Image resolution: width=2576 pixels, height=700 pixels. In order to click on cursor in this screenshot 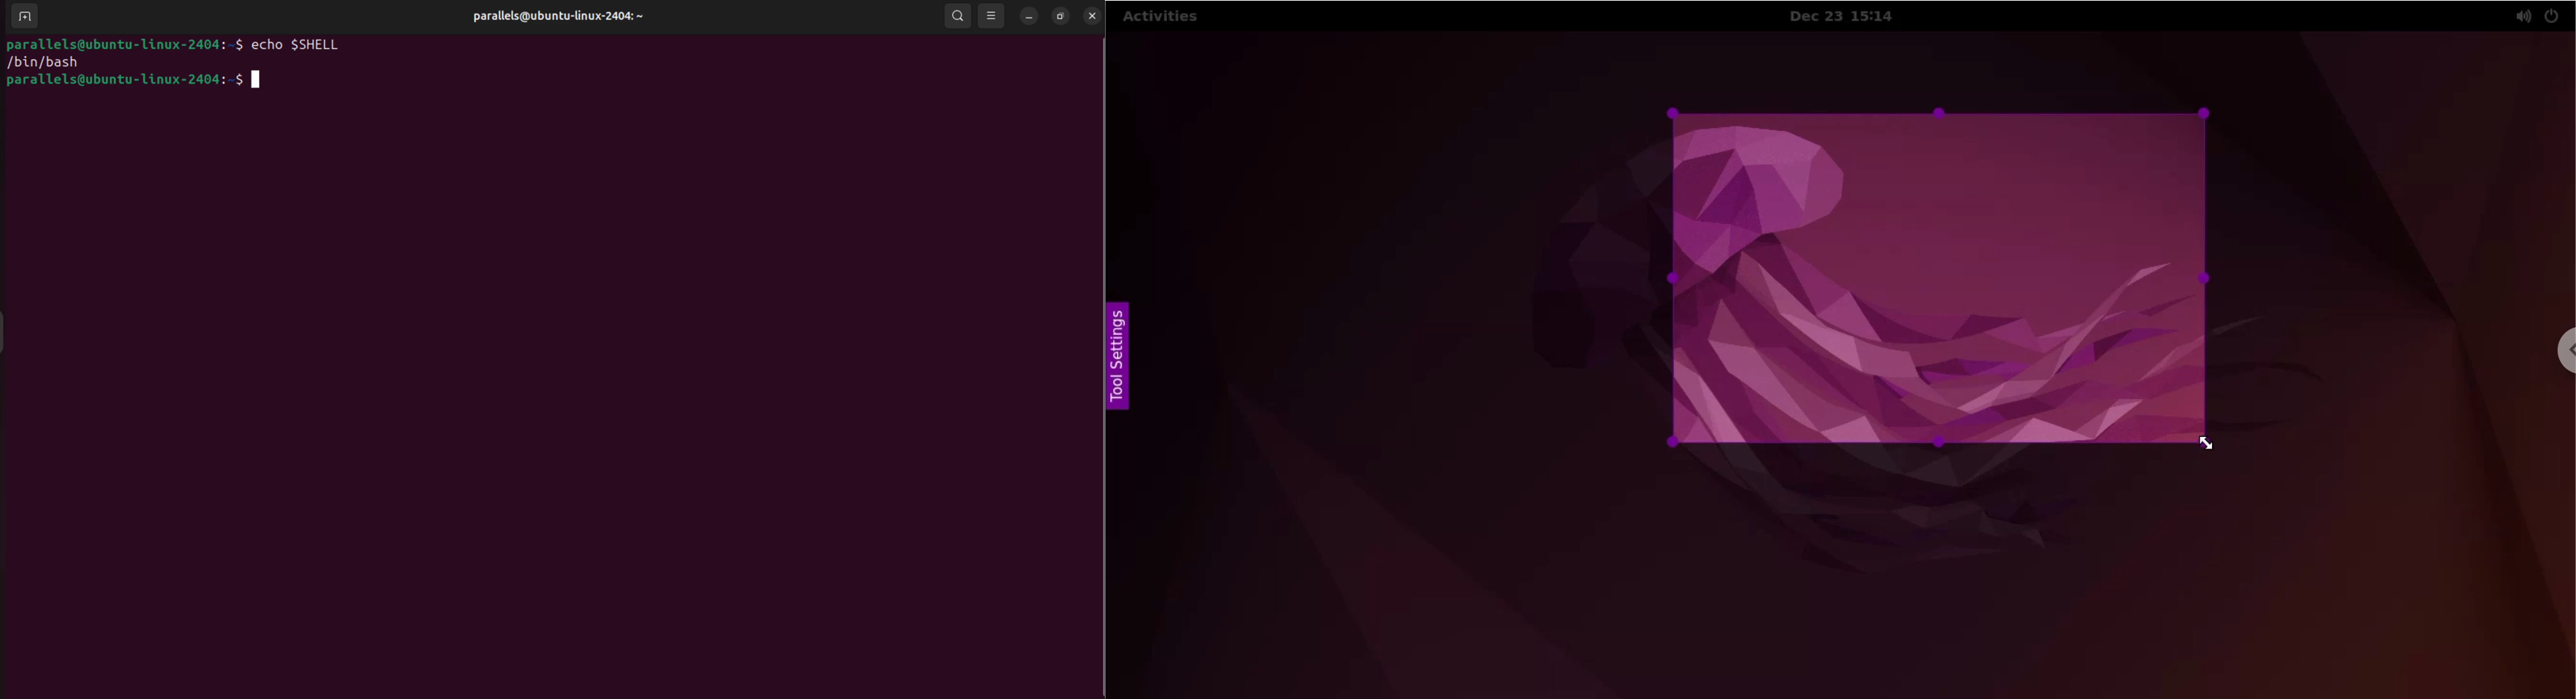, I will do `click(2200, 445)`.